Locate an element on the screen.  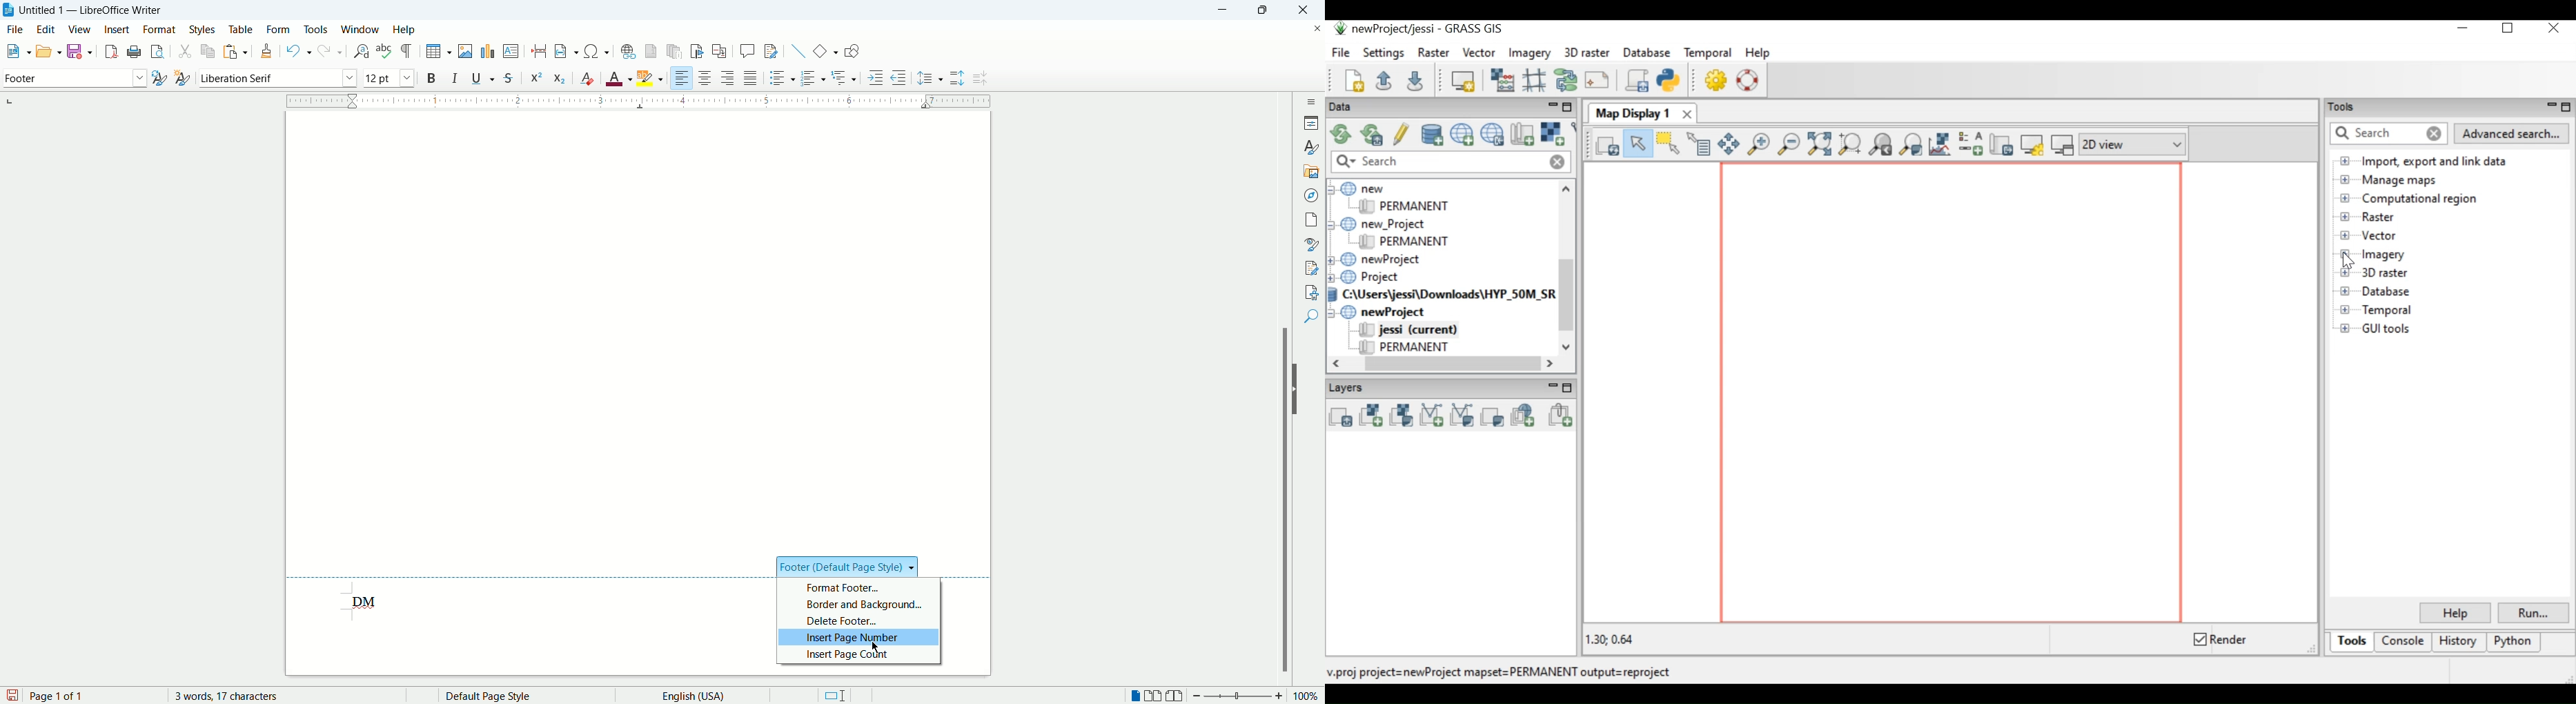
print is located at coordinates (132, 52).